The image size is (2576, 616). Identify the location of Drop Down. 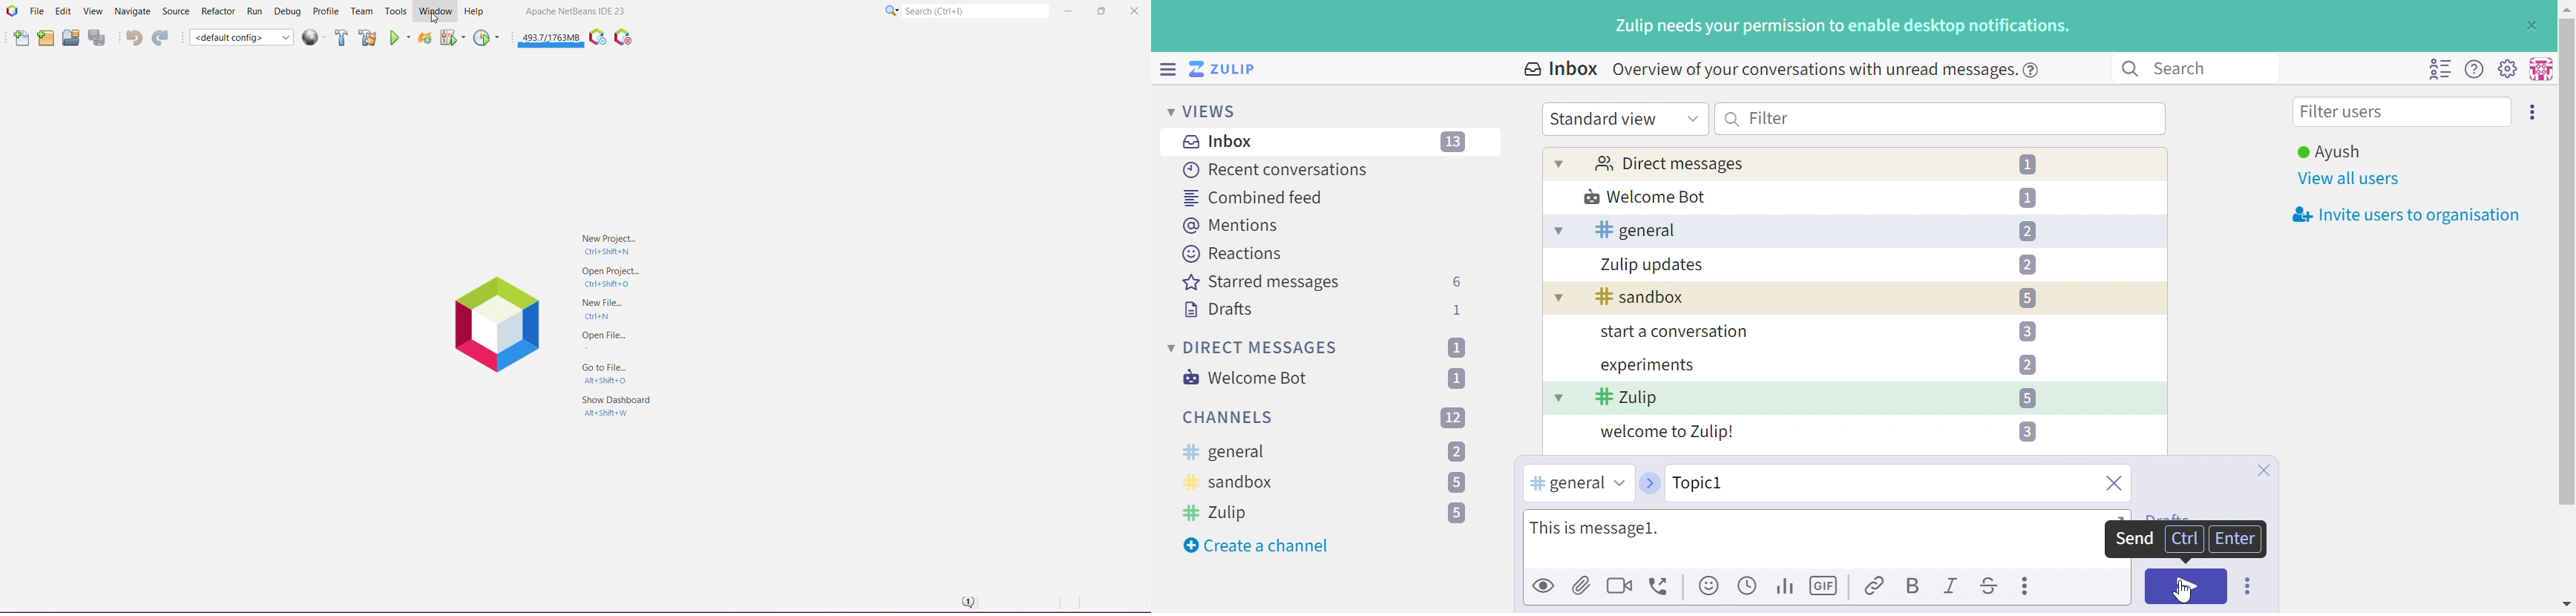
(1559, 163).